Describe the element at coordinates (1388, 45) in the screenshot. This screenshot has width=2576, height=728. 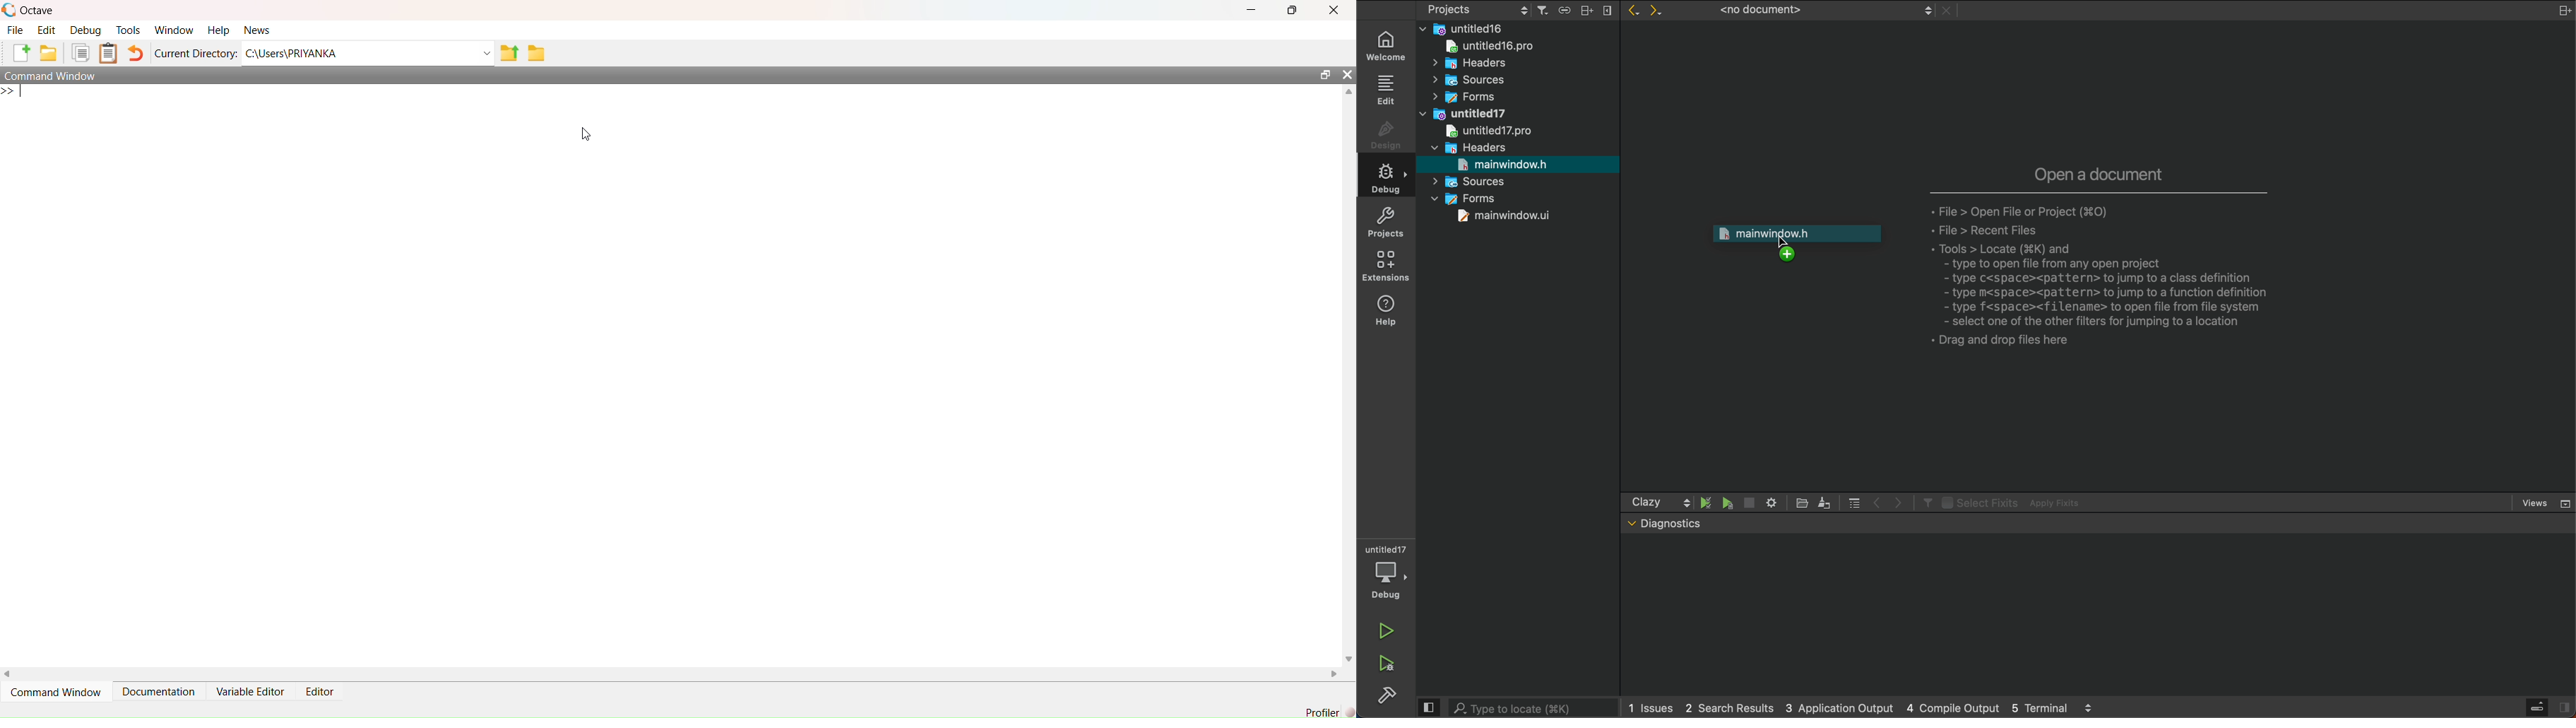
I see `WELCOME` at that location.